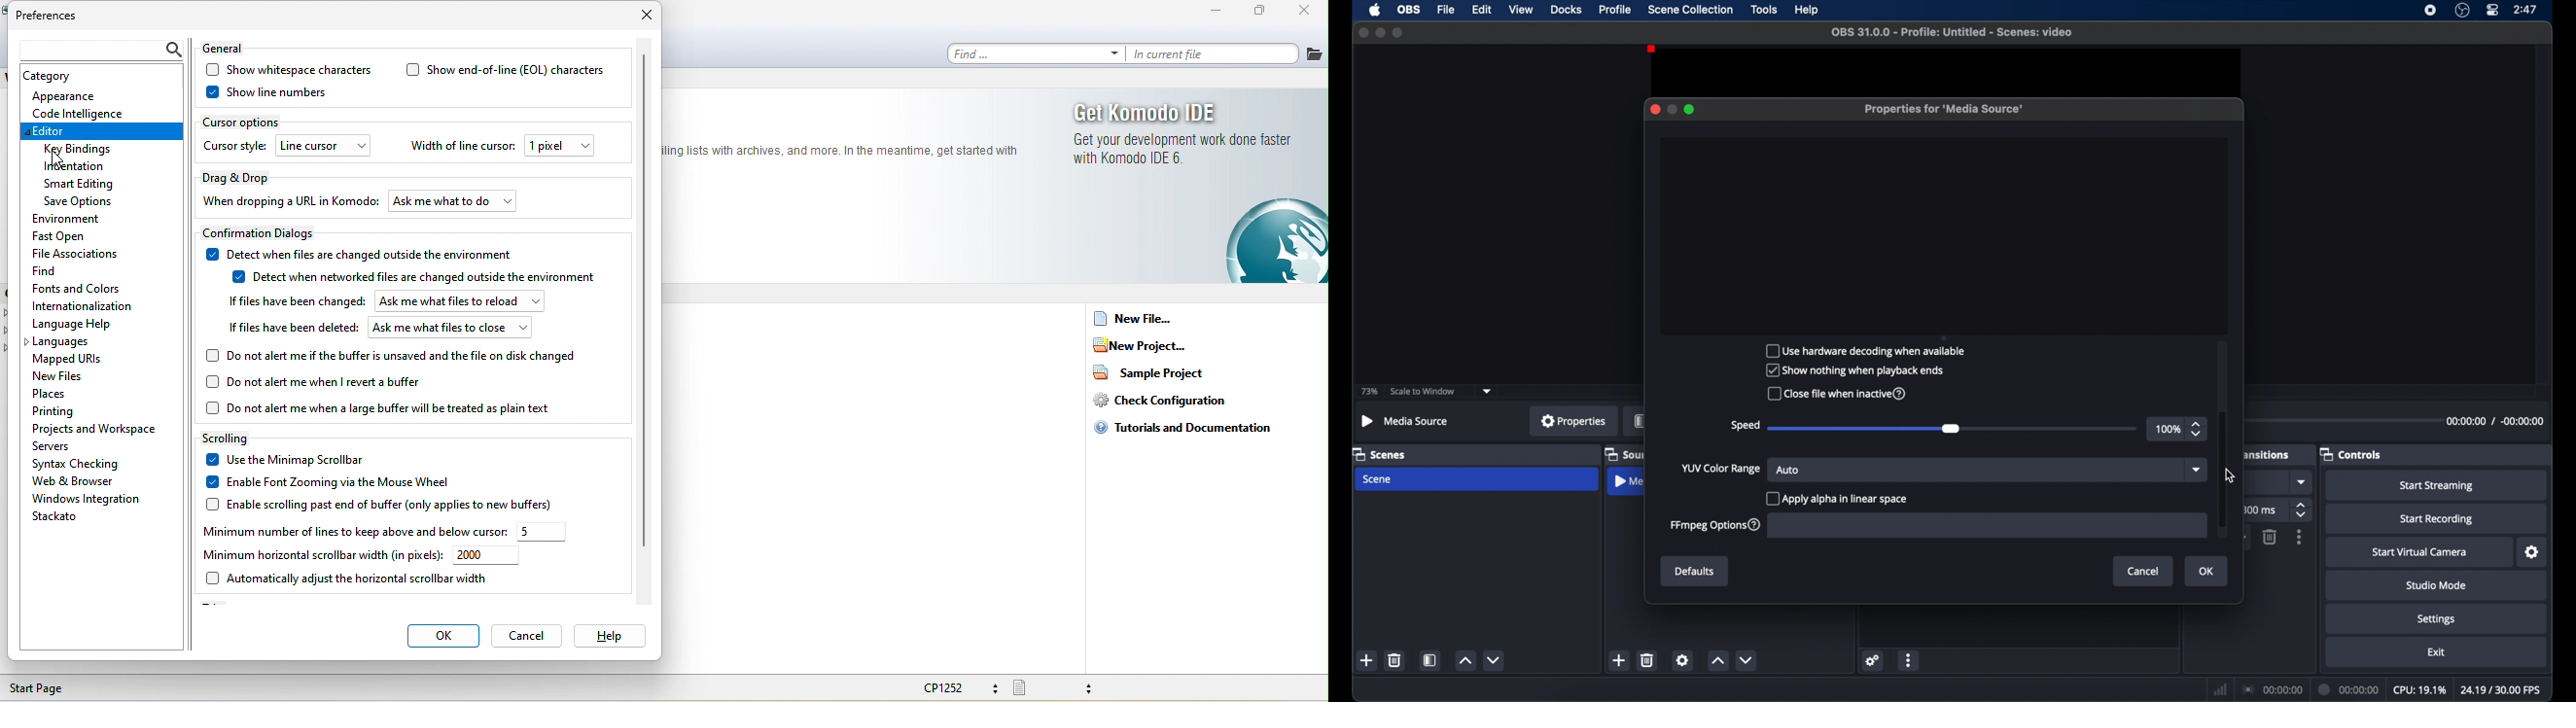 The width and height of the screenshot is (2576, 728). I want to click on Use hardware decoding when available, so click(1869, 352).